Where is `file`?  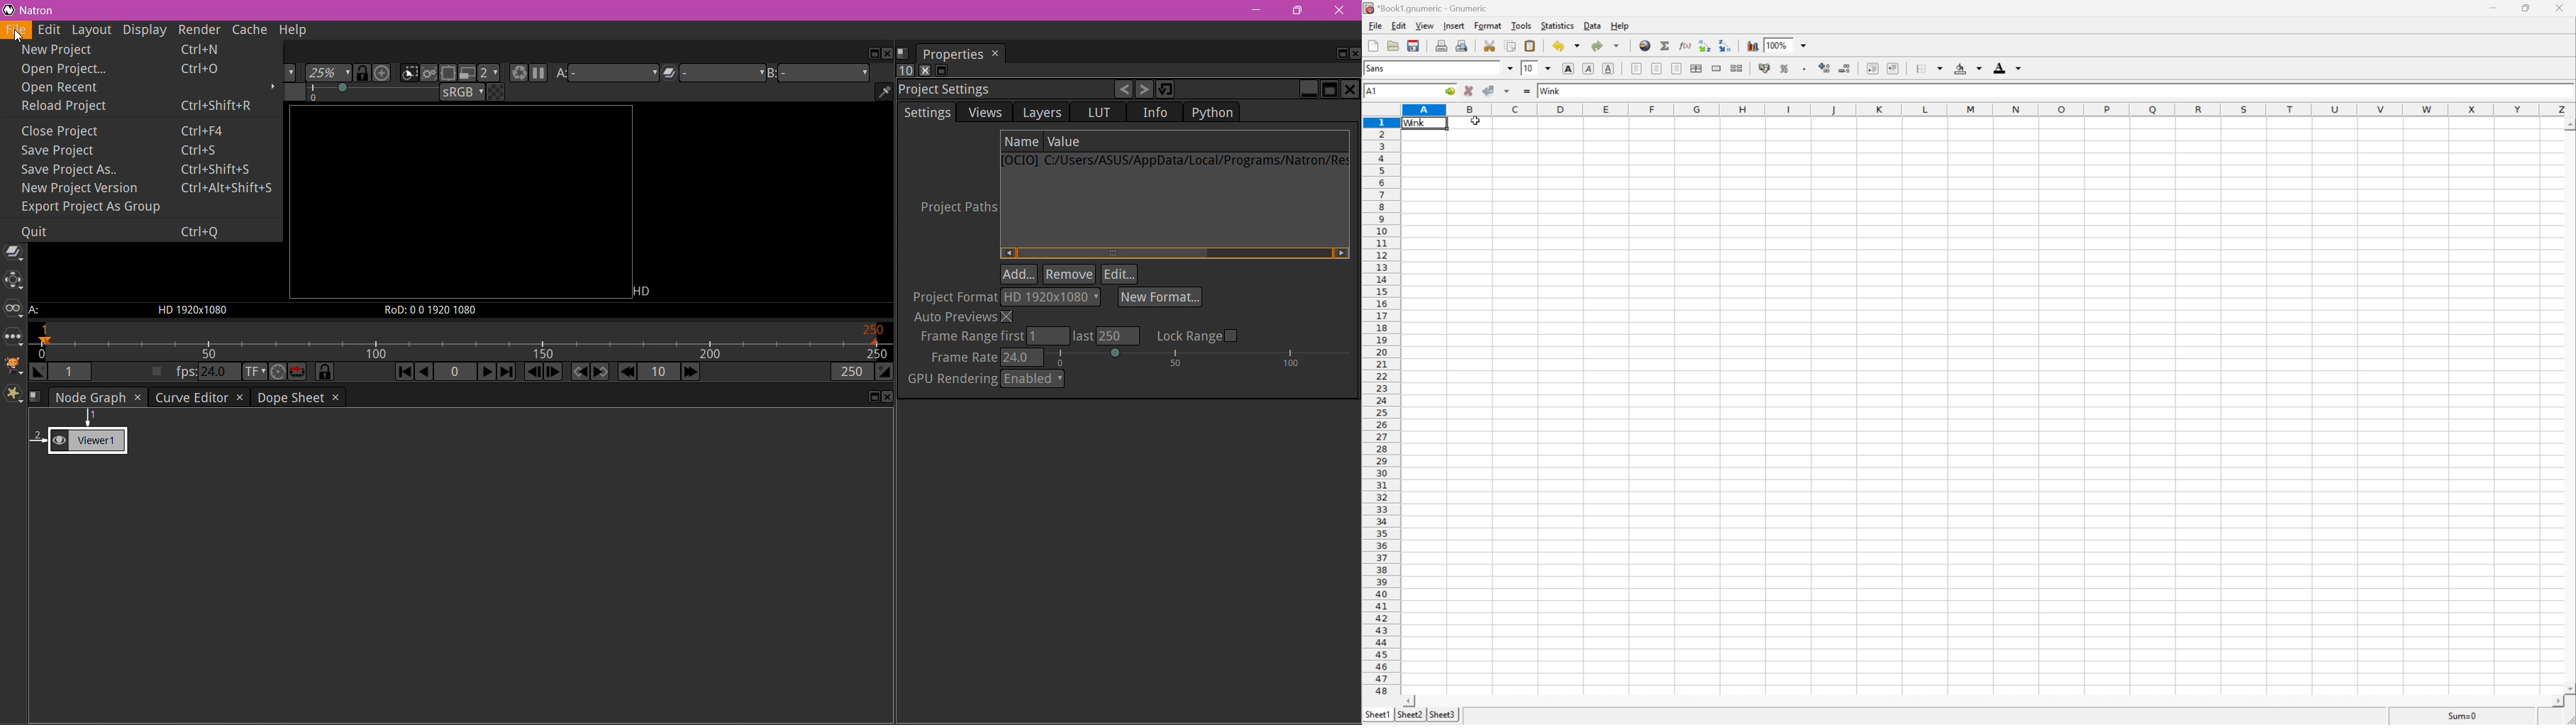 file is located at coordinates (1375, 26).